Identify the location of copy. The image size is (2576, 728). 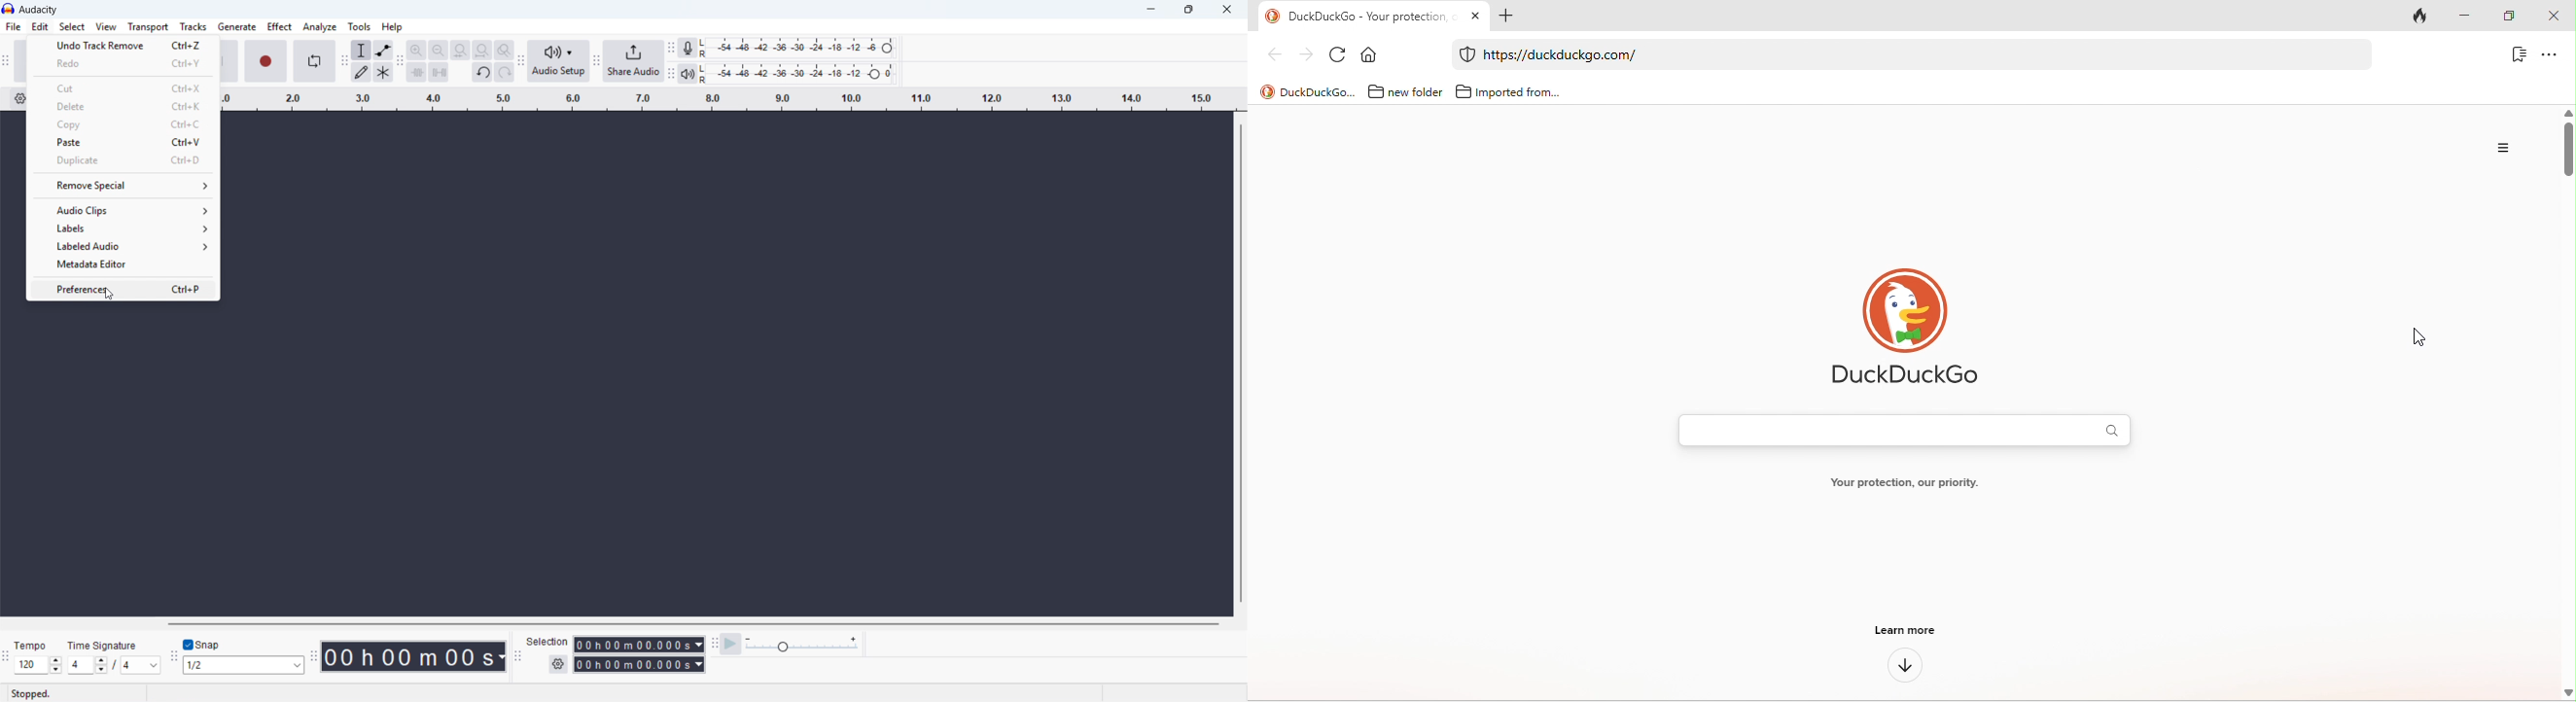
(122, 124).